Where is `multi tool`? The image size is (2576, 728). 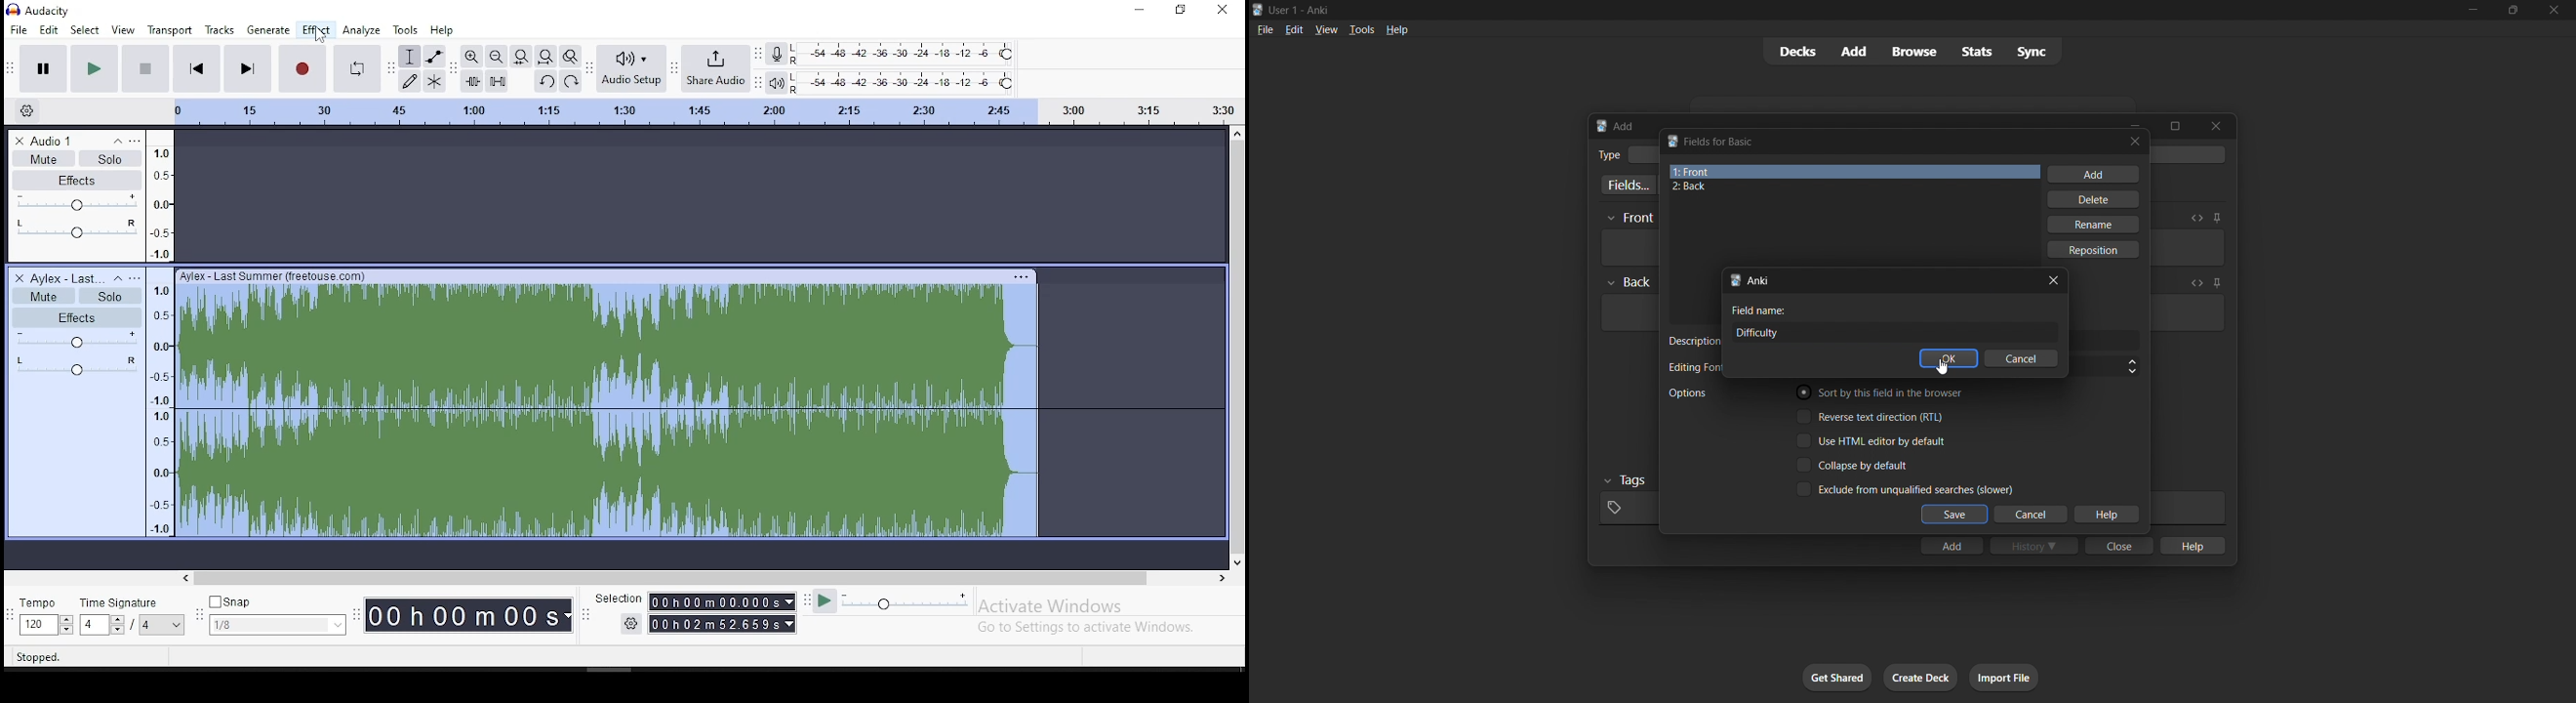
multi tool is located at coordinates (434, 81).